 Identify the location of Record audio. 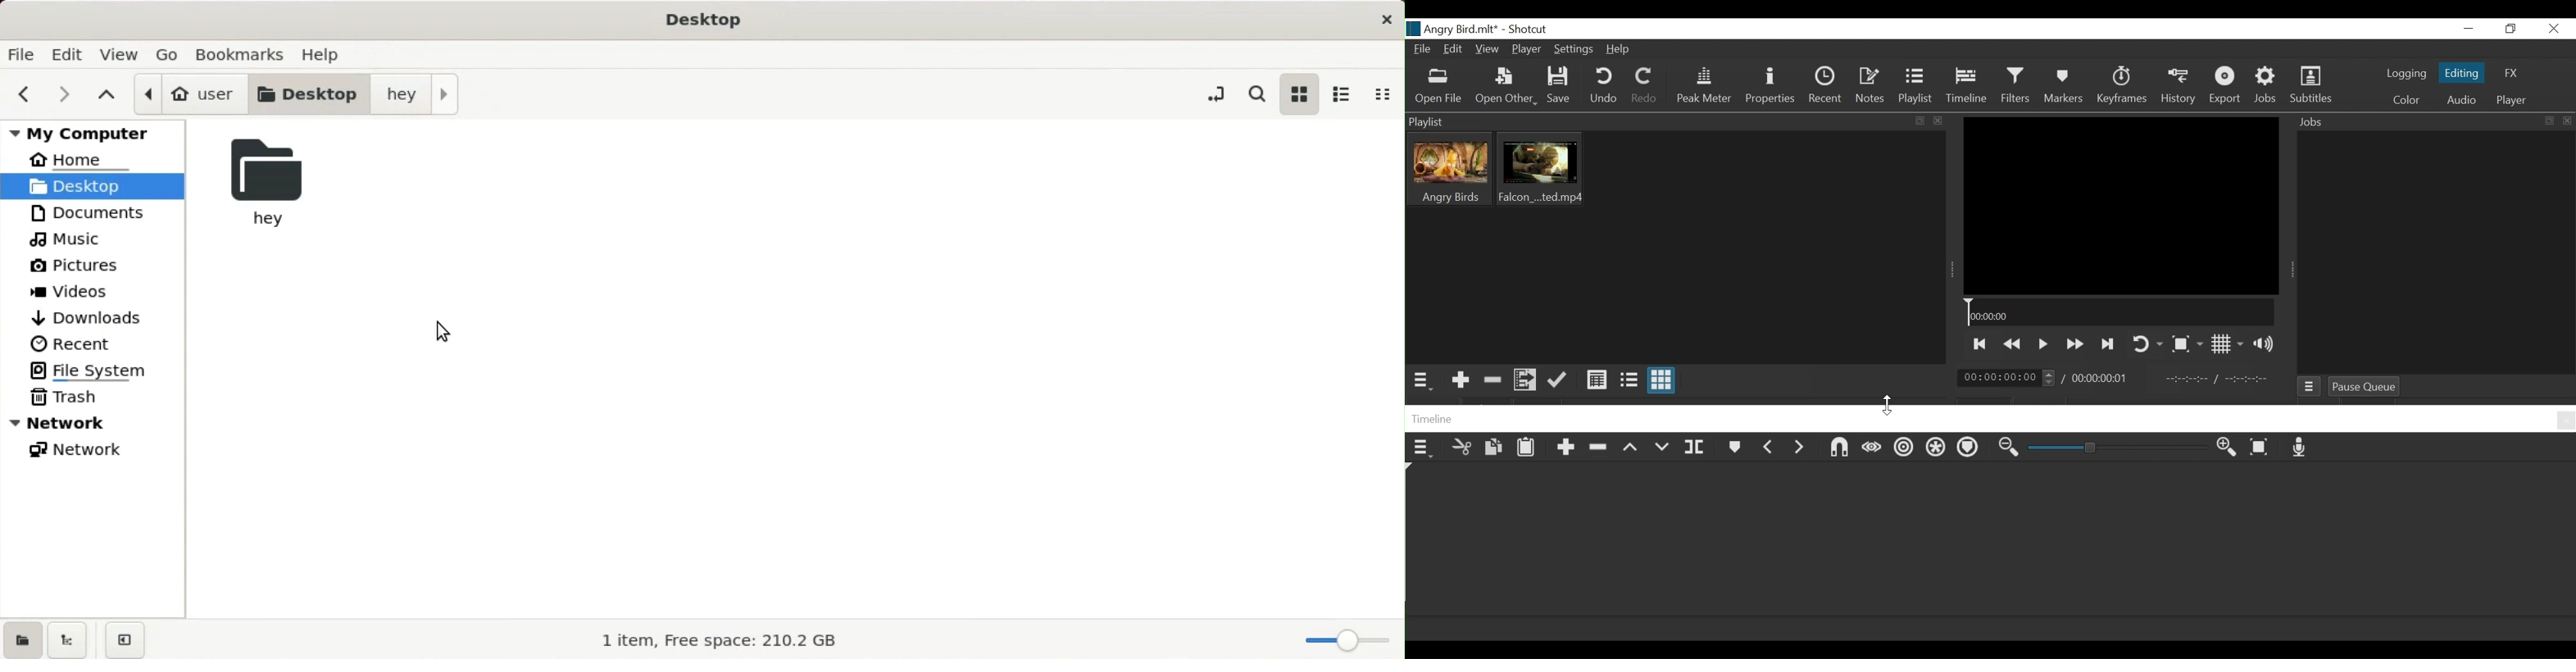
(2300, 451).